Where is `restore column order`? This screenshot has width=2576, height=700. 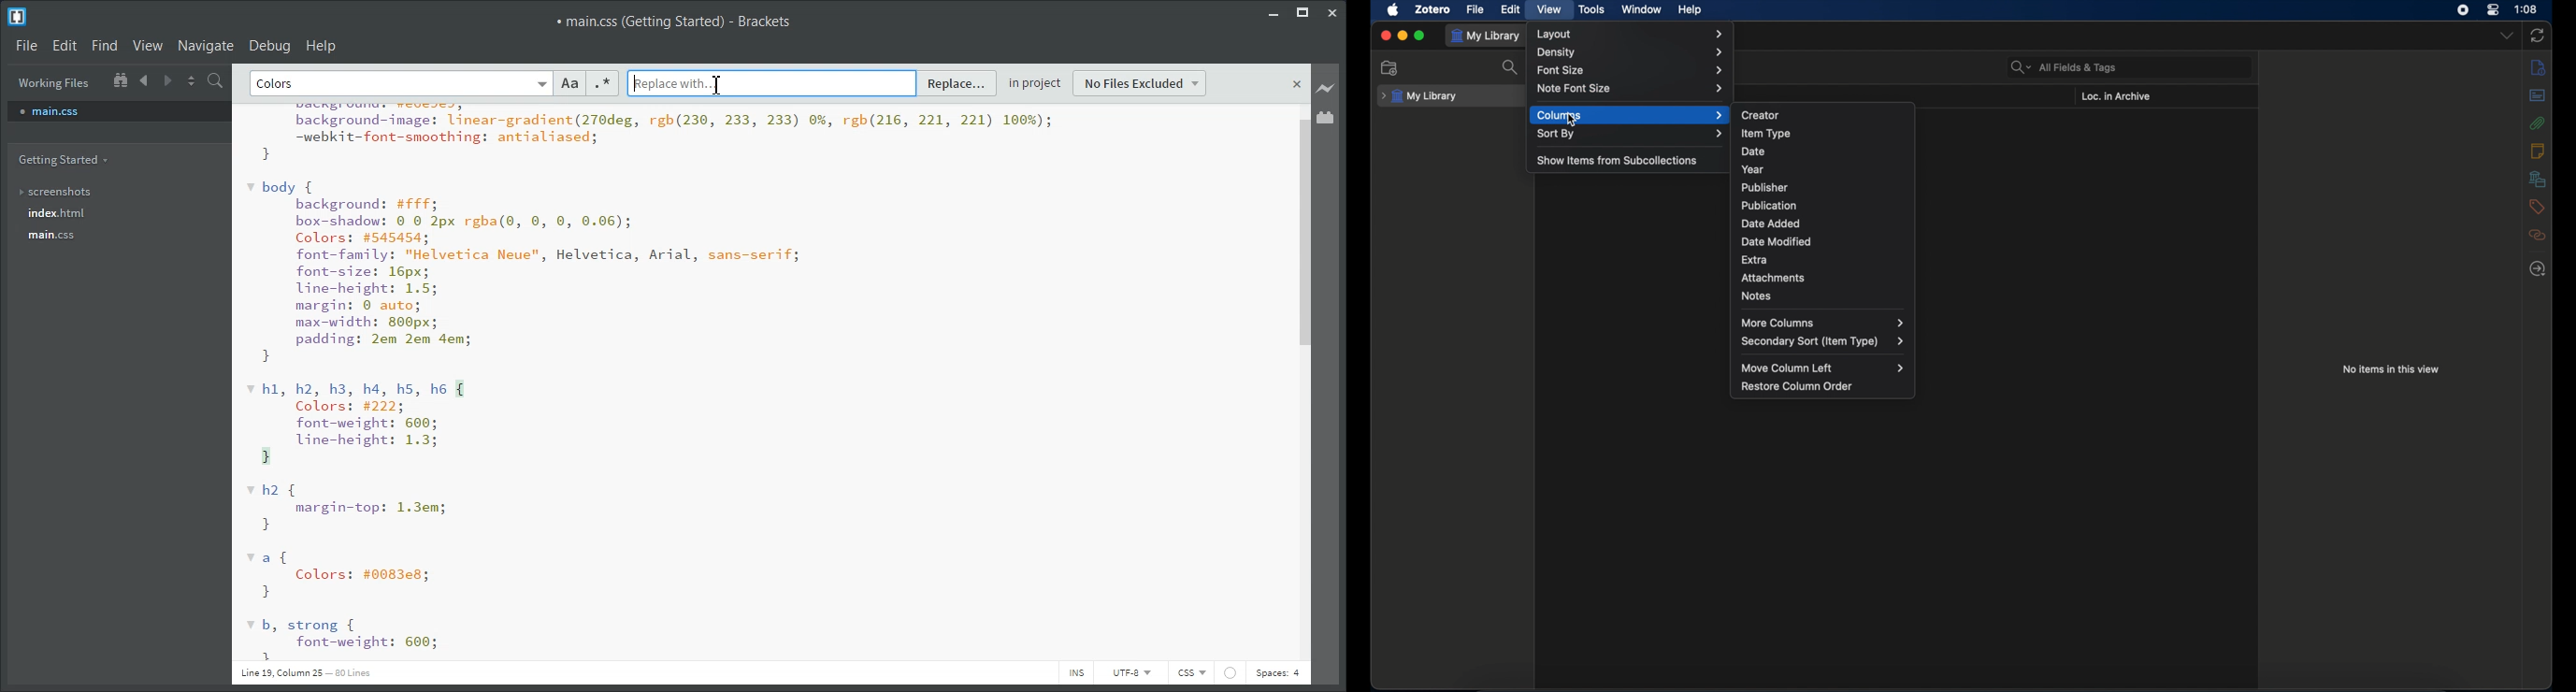
restore column order is located at coordinates (1797, 386).